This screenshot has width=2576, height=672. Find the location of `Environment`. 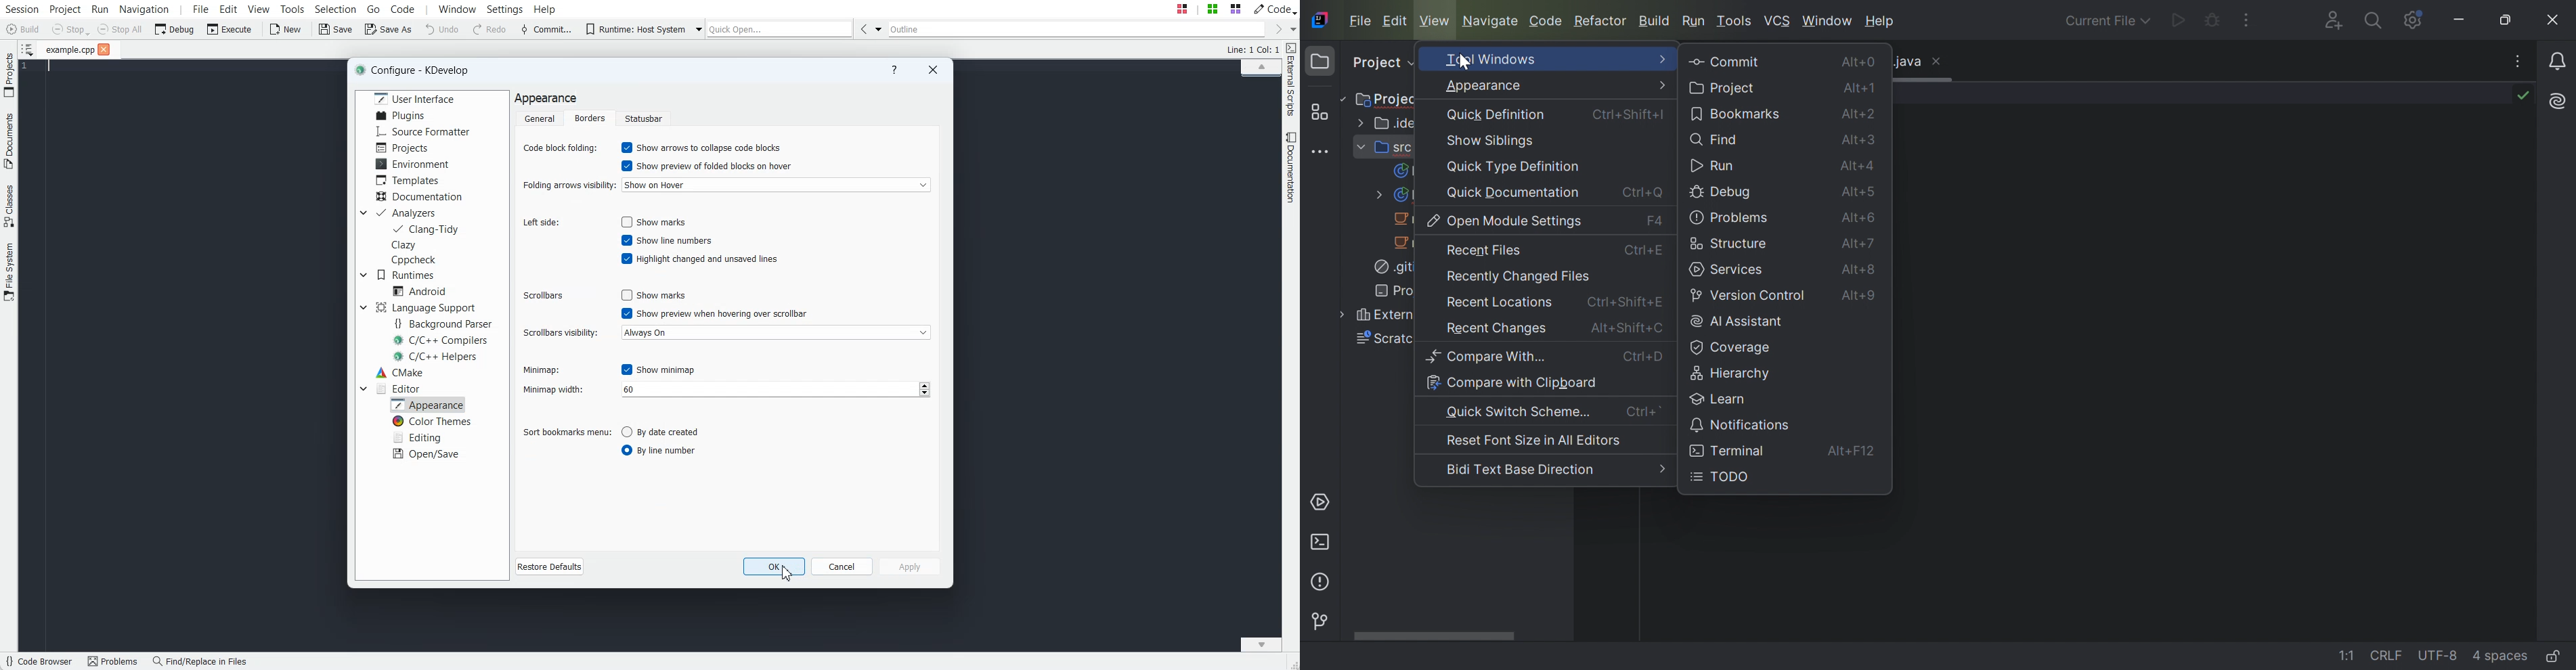

Environment is located at coordinates (411, 164).